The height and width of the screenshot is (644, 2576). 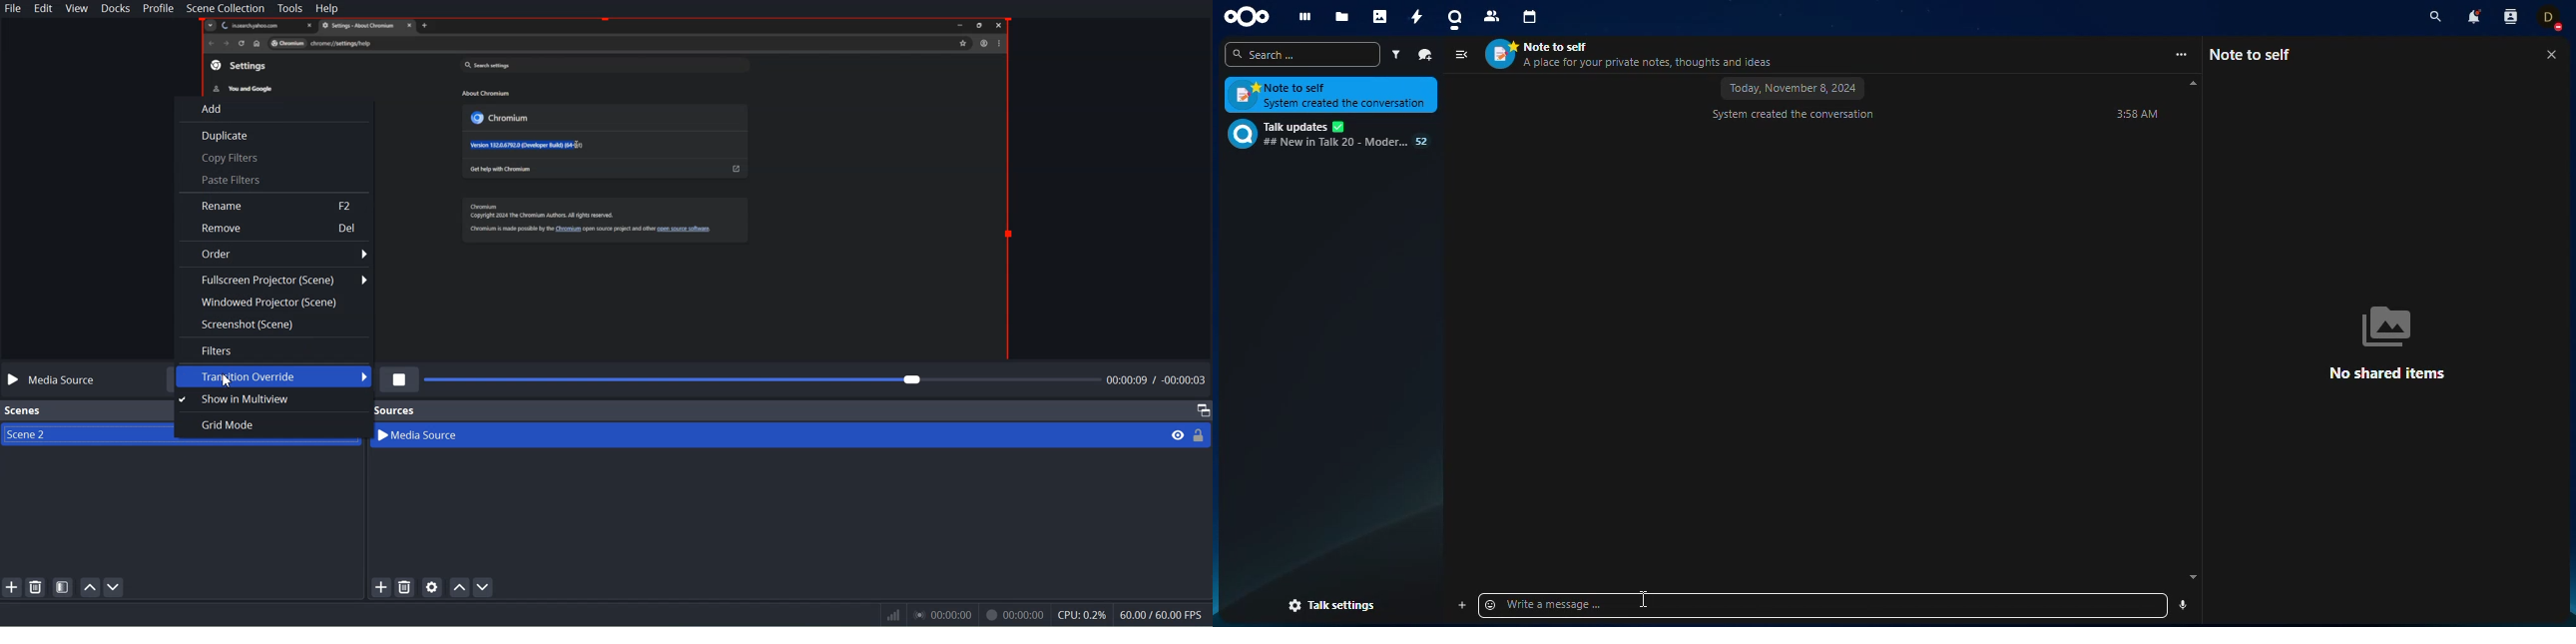 What do you see at coordinates (89, 587) in the screenshot?
I see `Move Scene up` at bounding box center [89, 587].